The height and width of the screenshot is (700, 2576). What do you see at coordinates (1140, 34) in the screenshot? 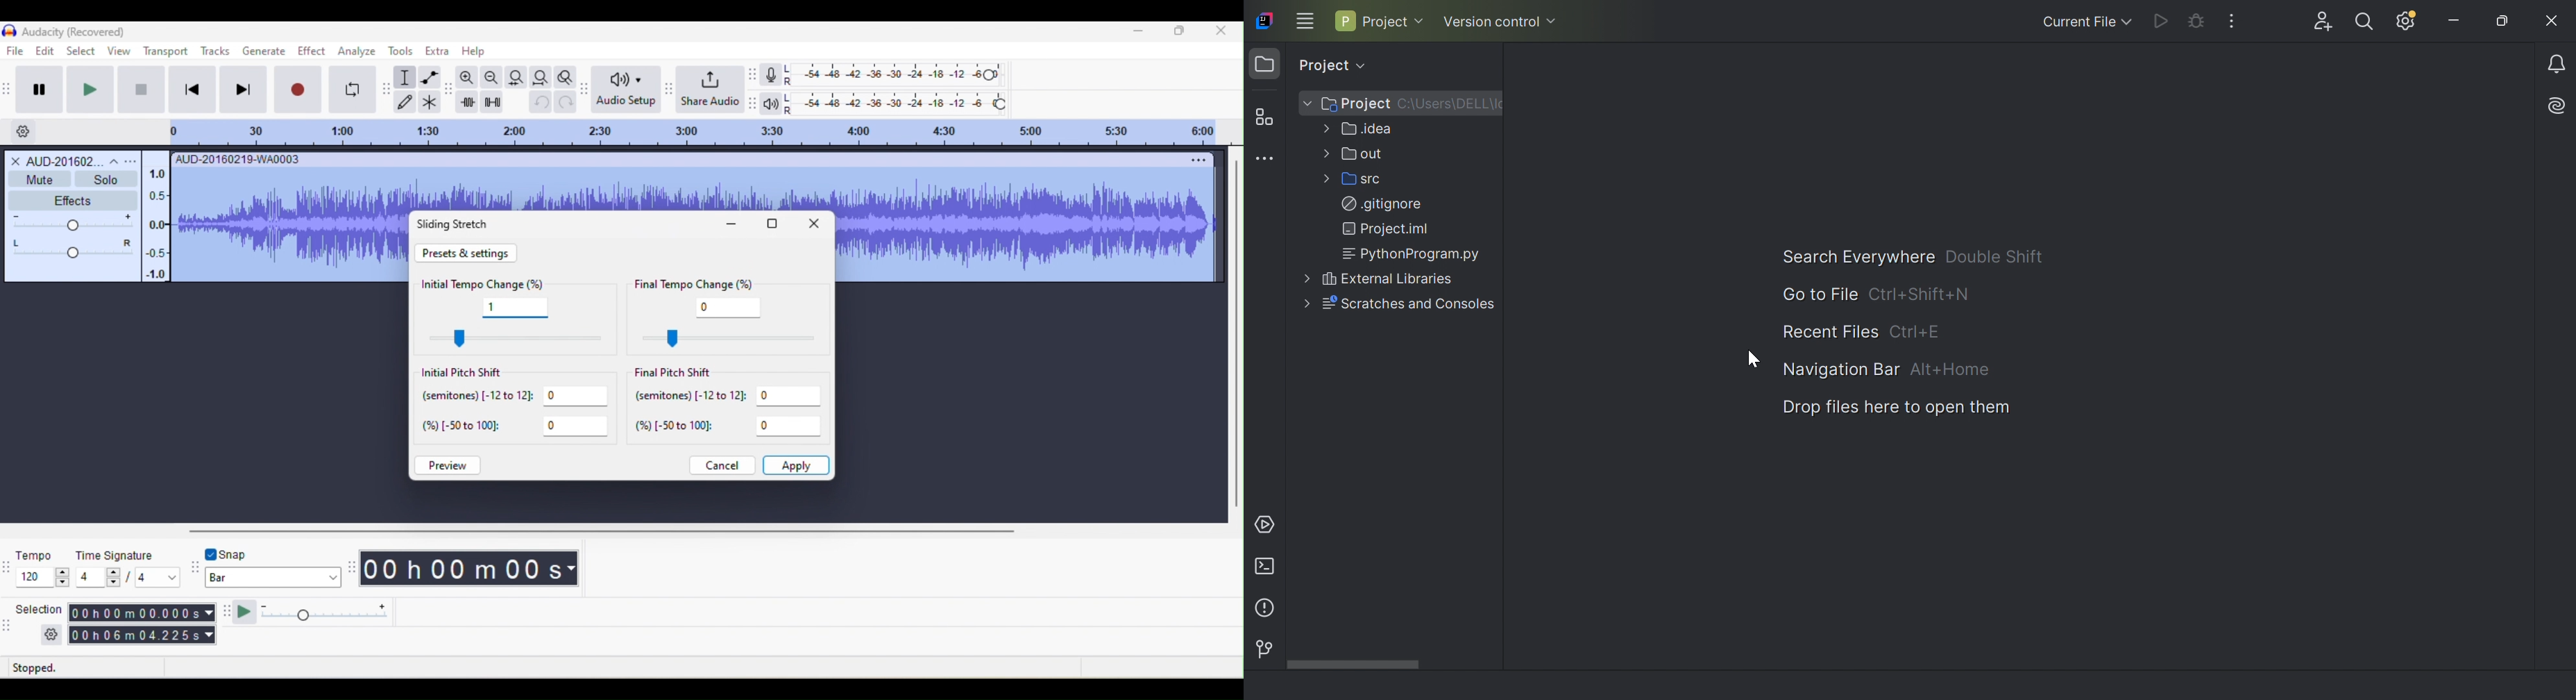
I see `minimize` at bounding box center [1140, 34].